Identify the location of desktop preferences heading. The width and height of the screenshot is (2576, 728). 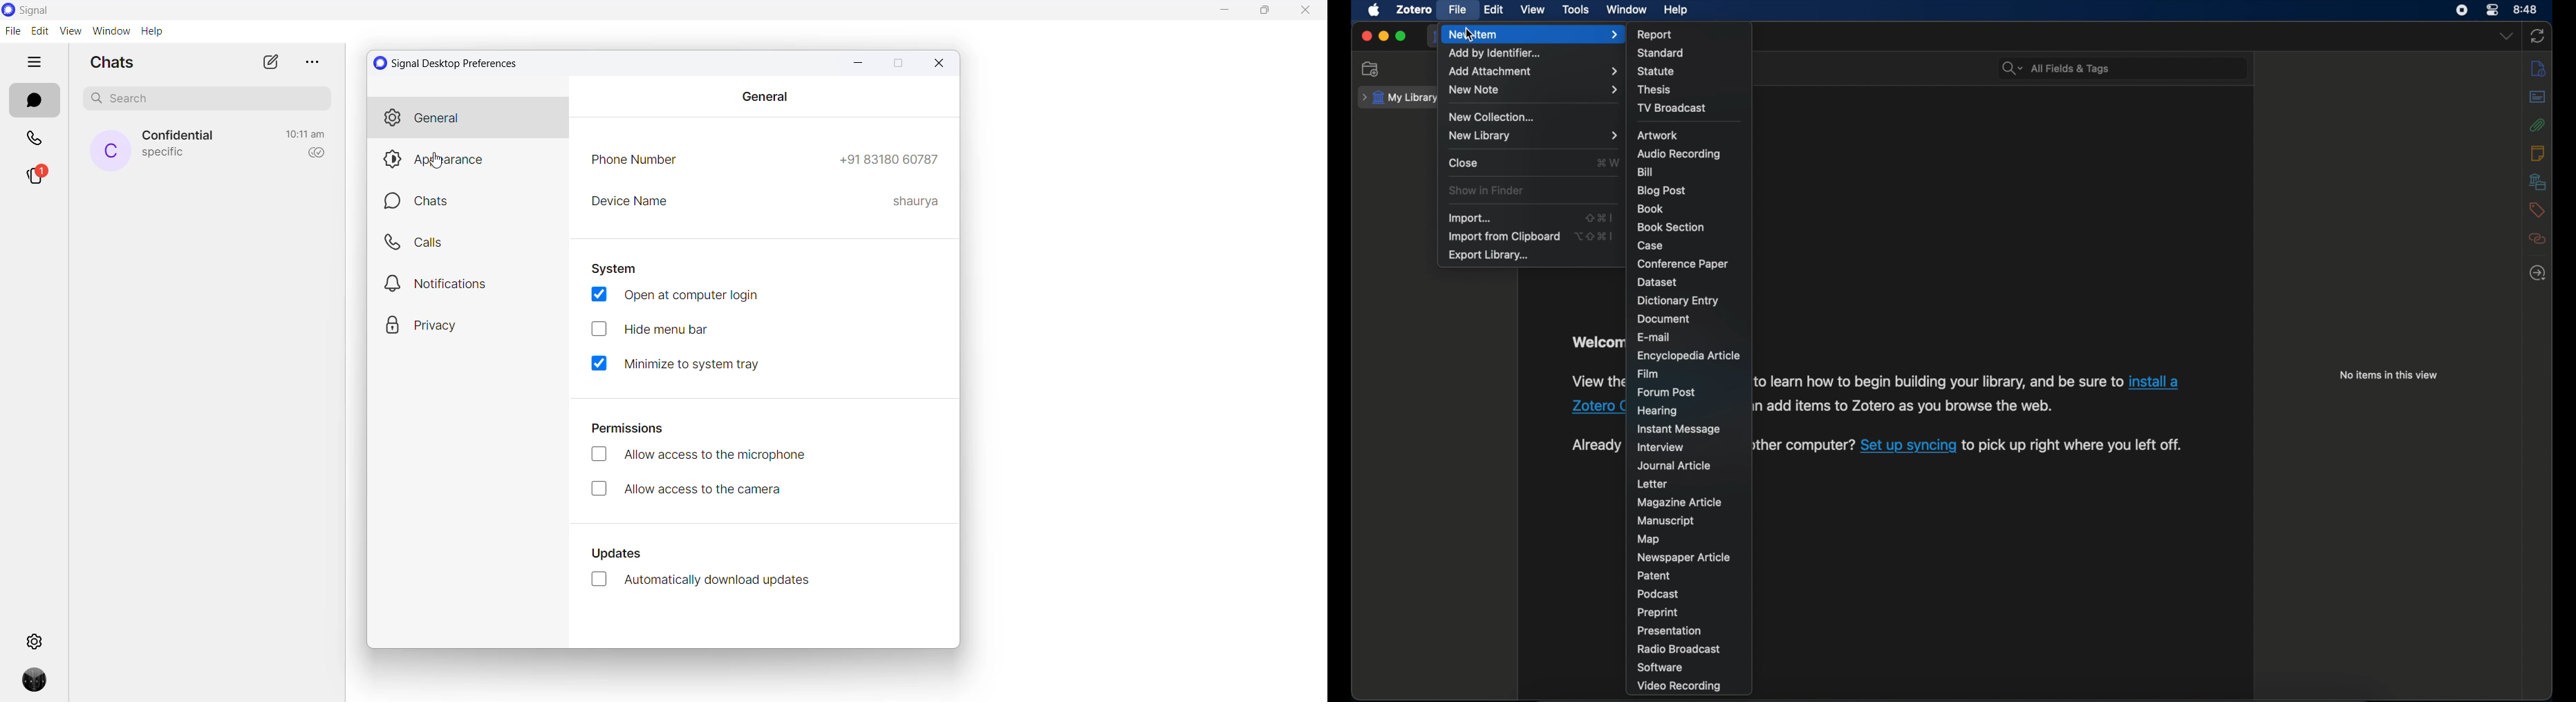
(449, 63).